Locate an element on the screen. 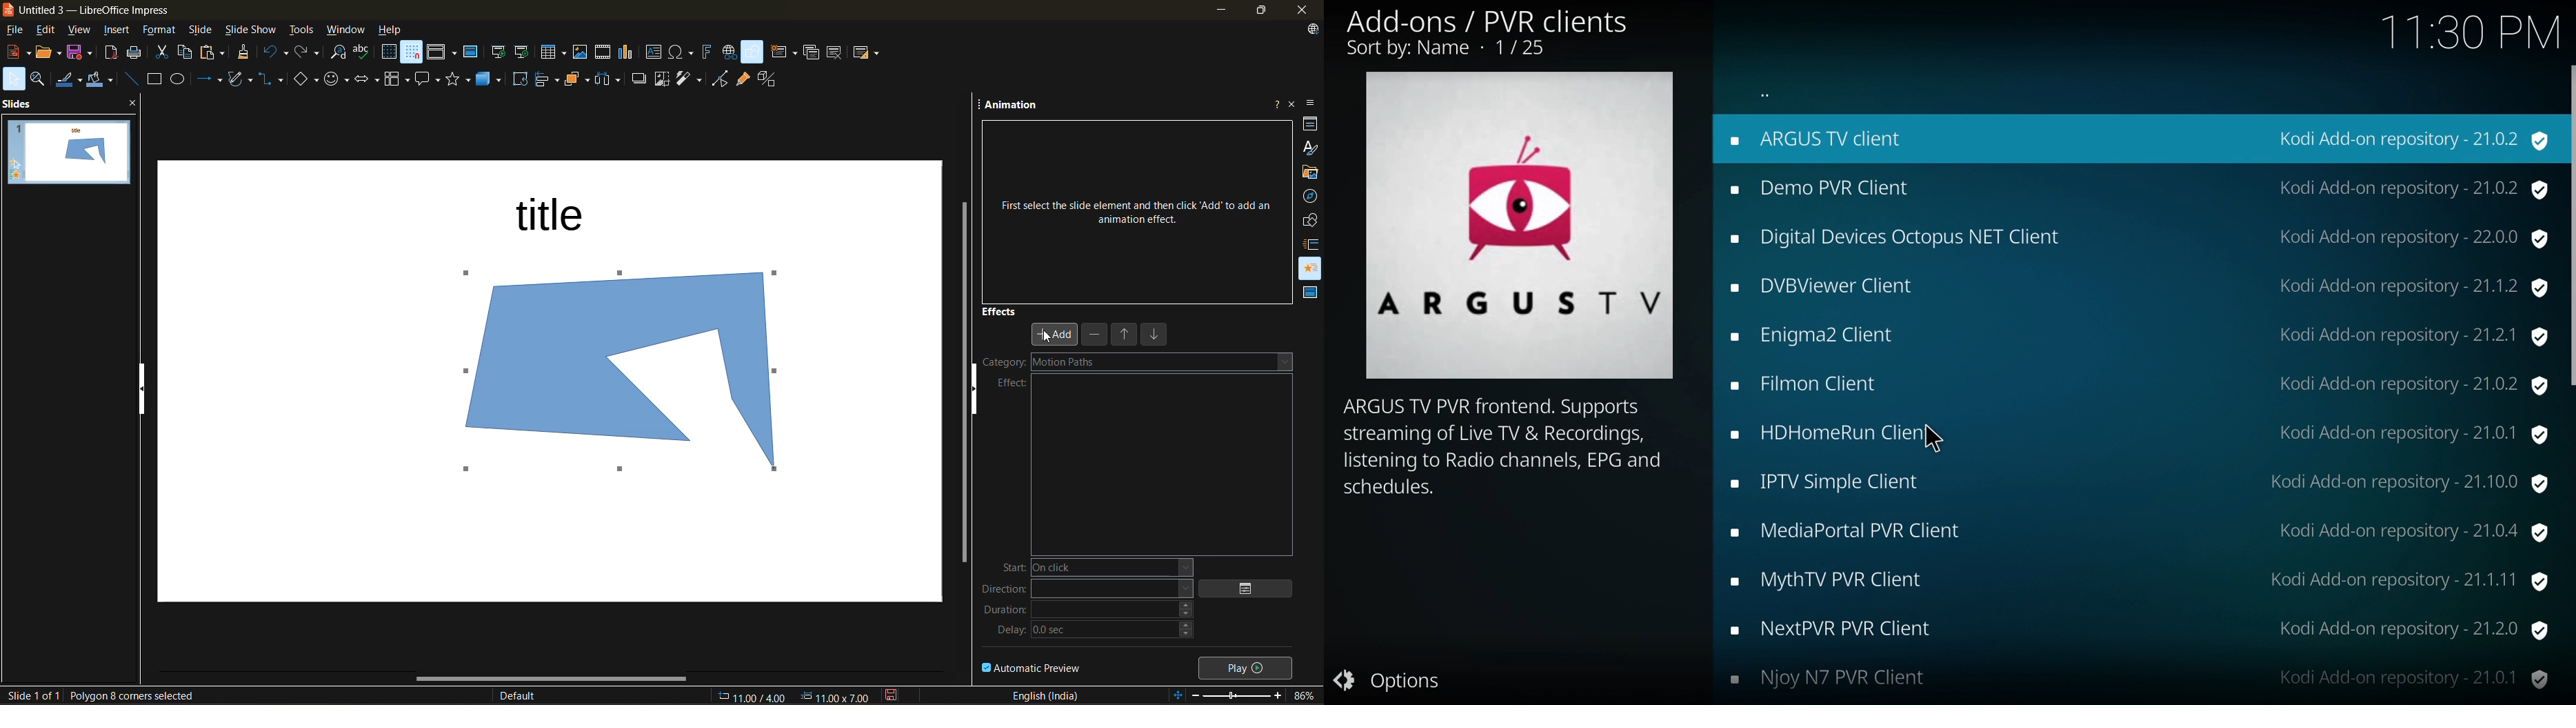 The width and height of the screenshot is (2576, 728). options is located at coordinates (1400, 680).